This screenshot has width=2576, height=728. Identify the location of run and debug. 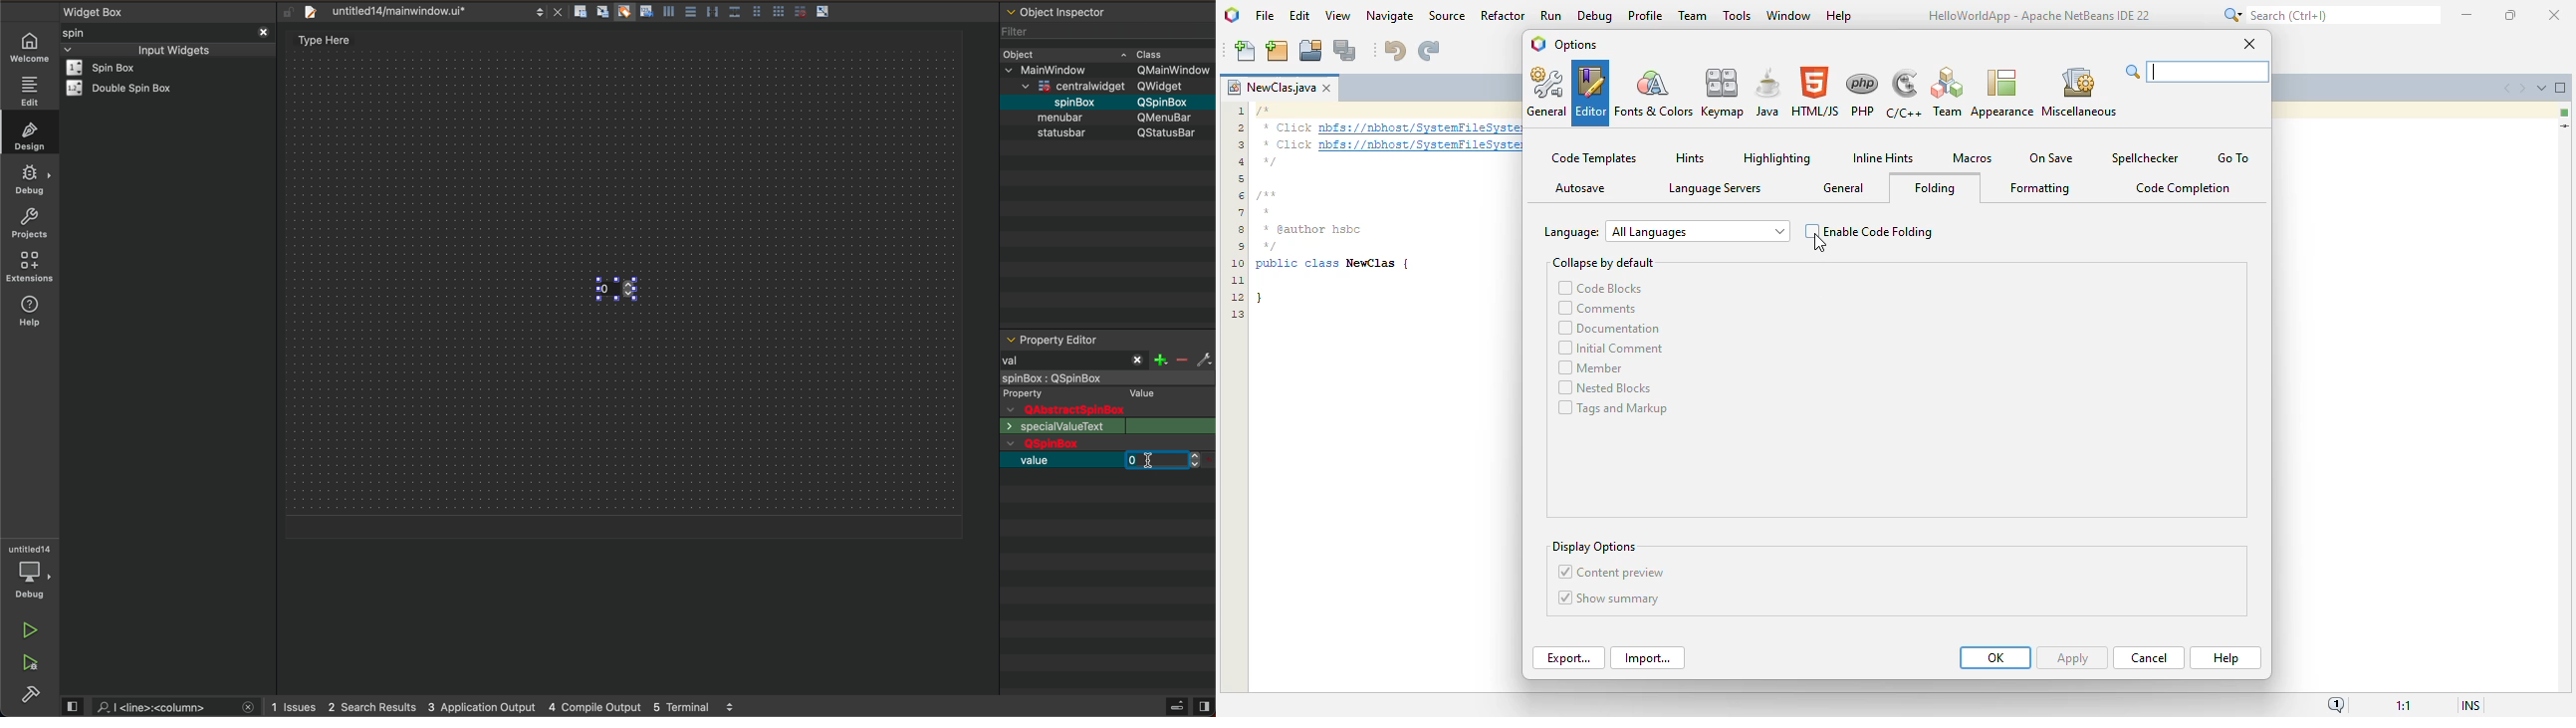
(31, 665).